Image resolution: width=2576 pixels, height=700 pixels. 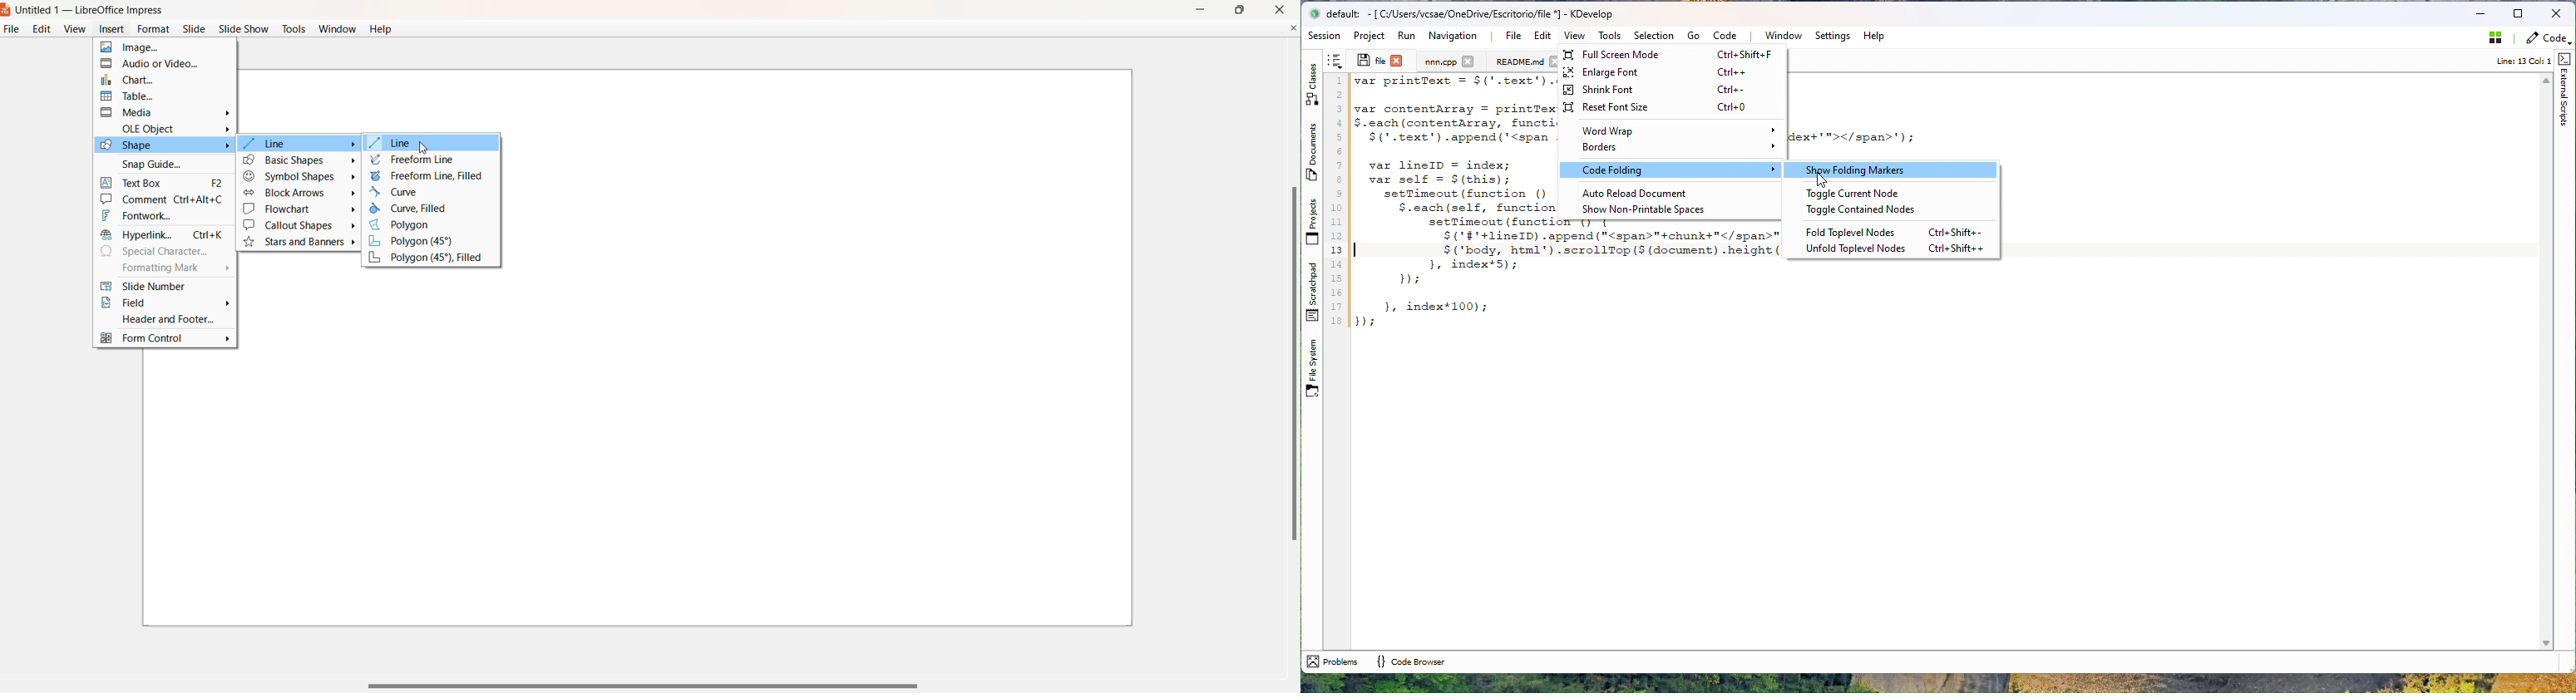 What do you see at coordinates (244, 29) in the screenshot?
I see `Slide Show` at bounding box center [244, 29].